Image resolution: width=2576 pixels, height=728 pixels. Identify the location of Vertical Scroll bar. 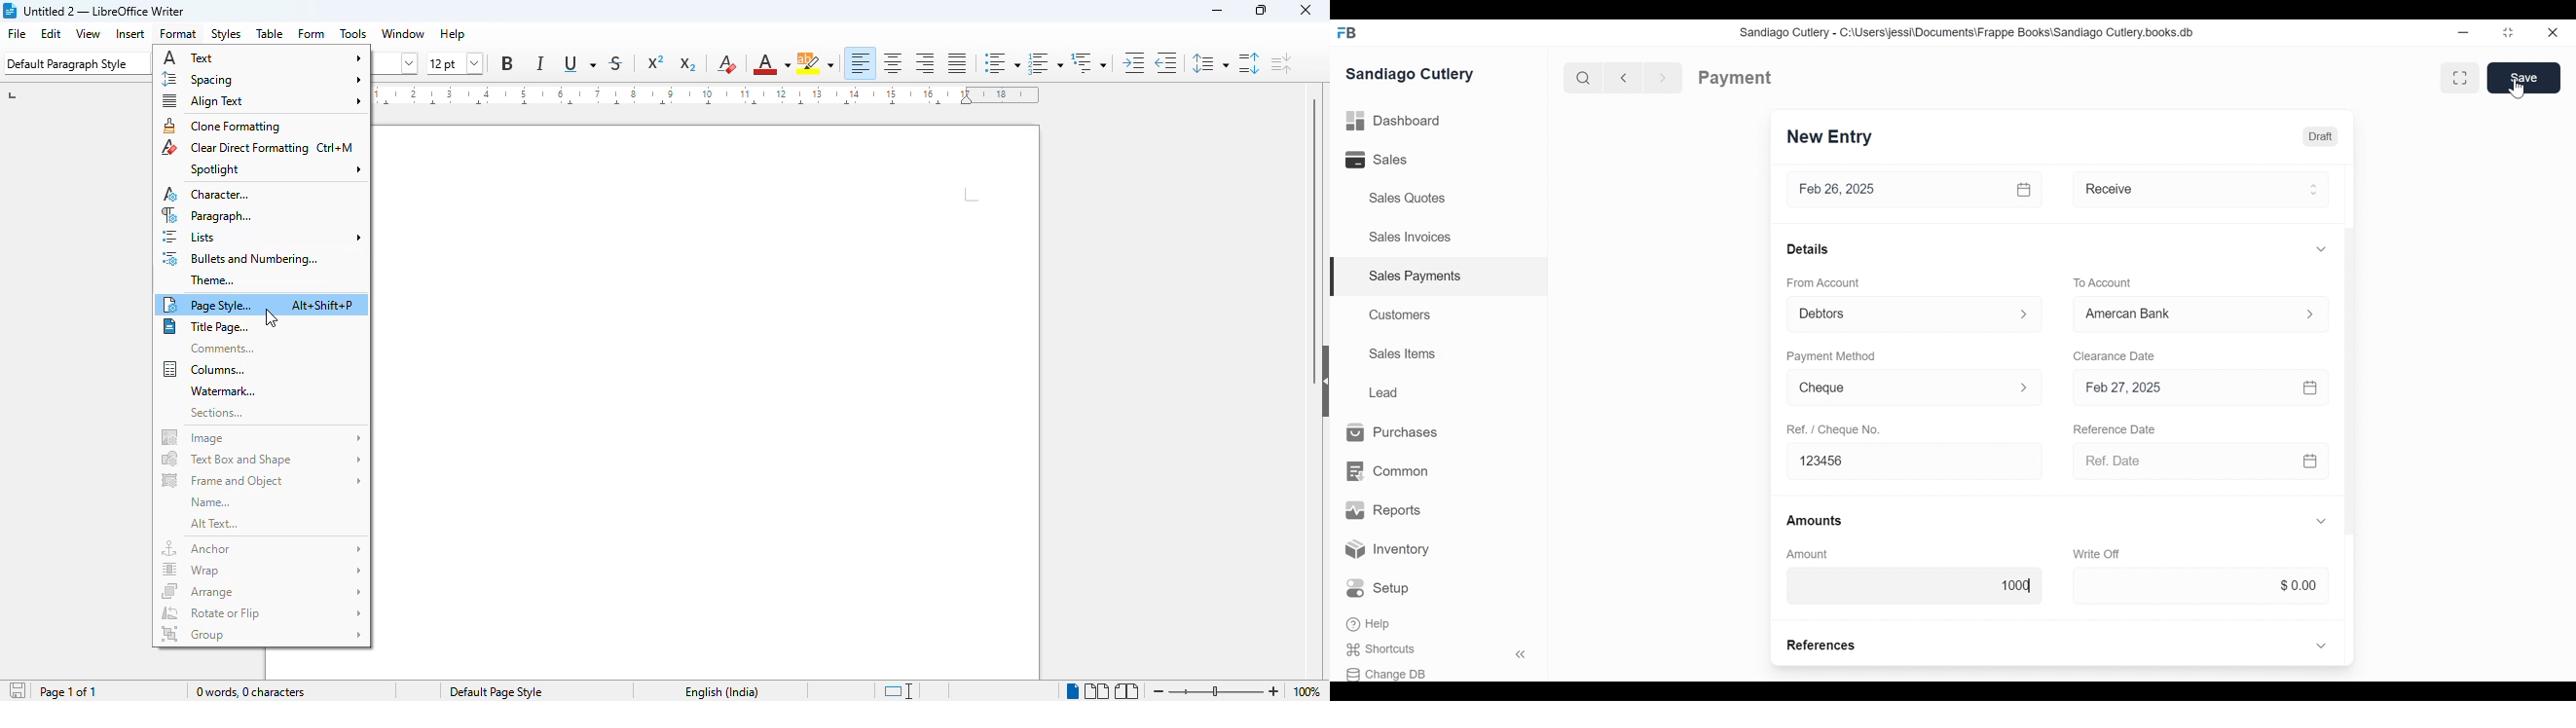
(2348, 380).